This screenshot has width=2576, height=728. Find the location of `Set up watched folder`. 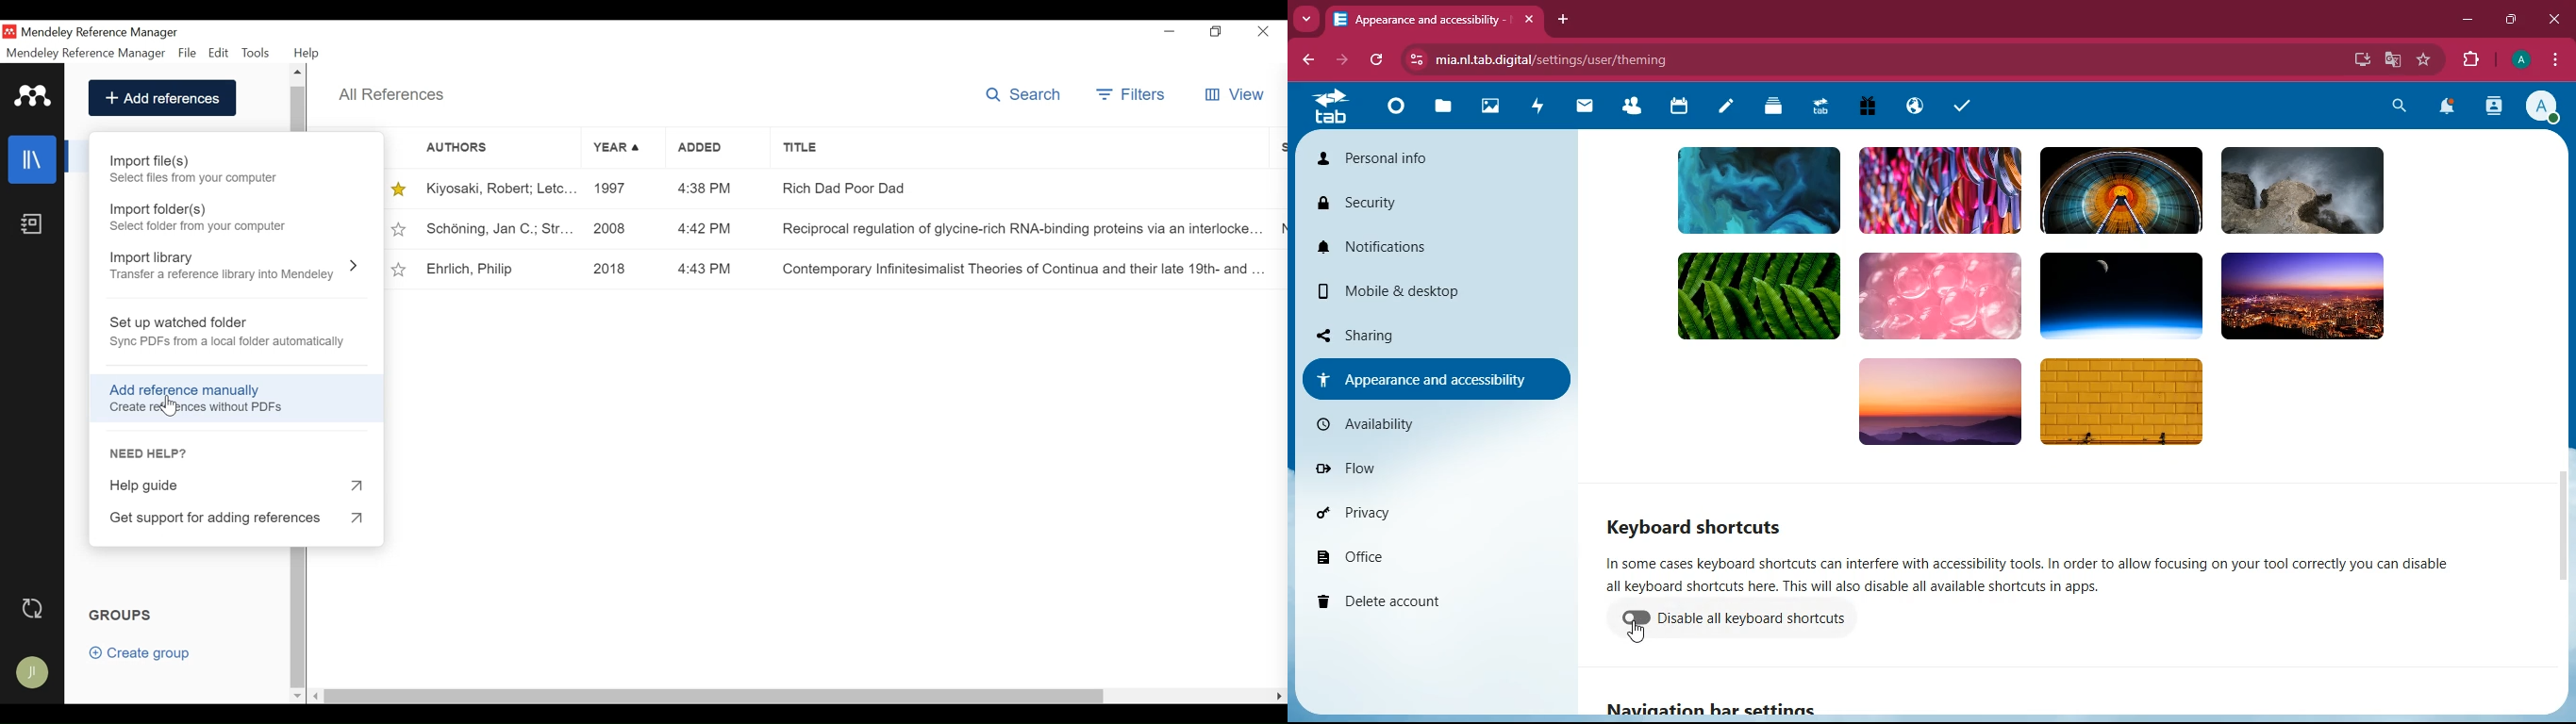

Set up watched folder is located at coordinates (176, 324).